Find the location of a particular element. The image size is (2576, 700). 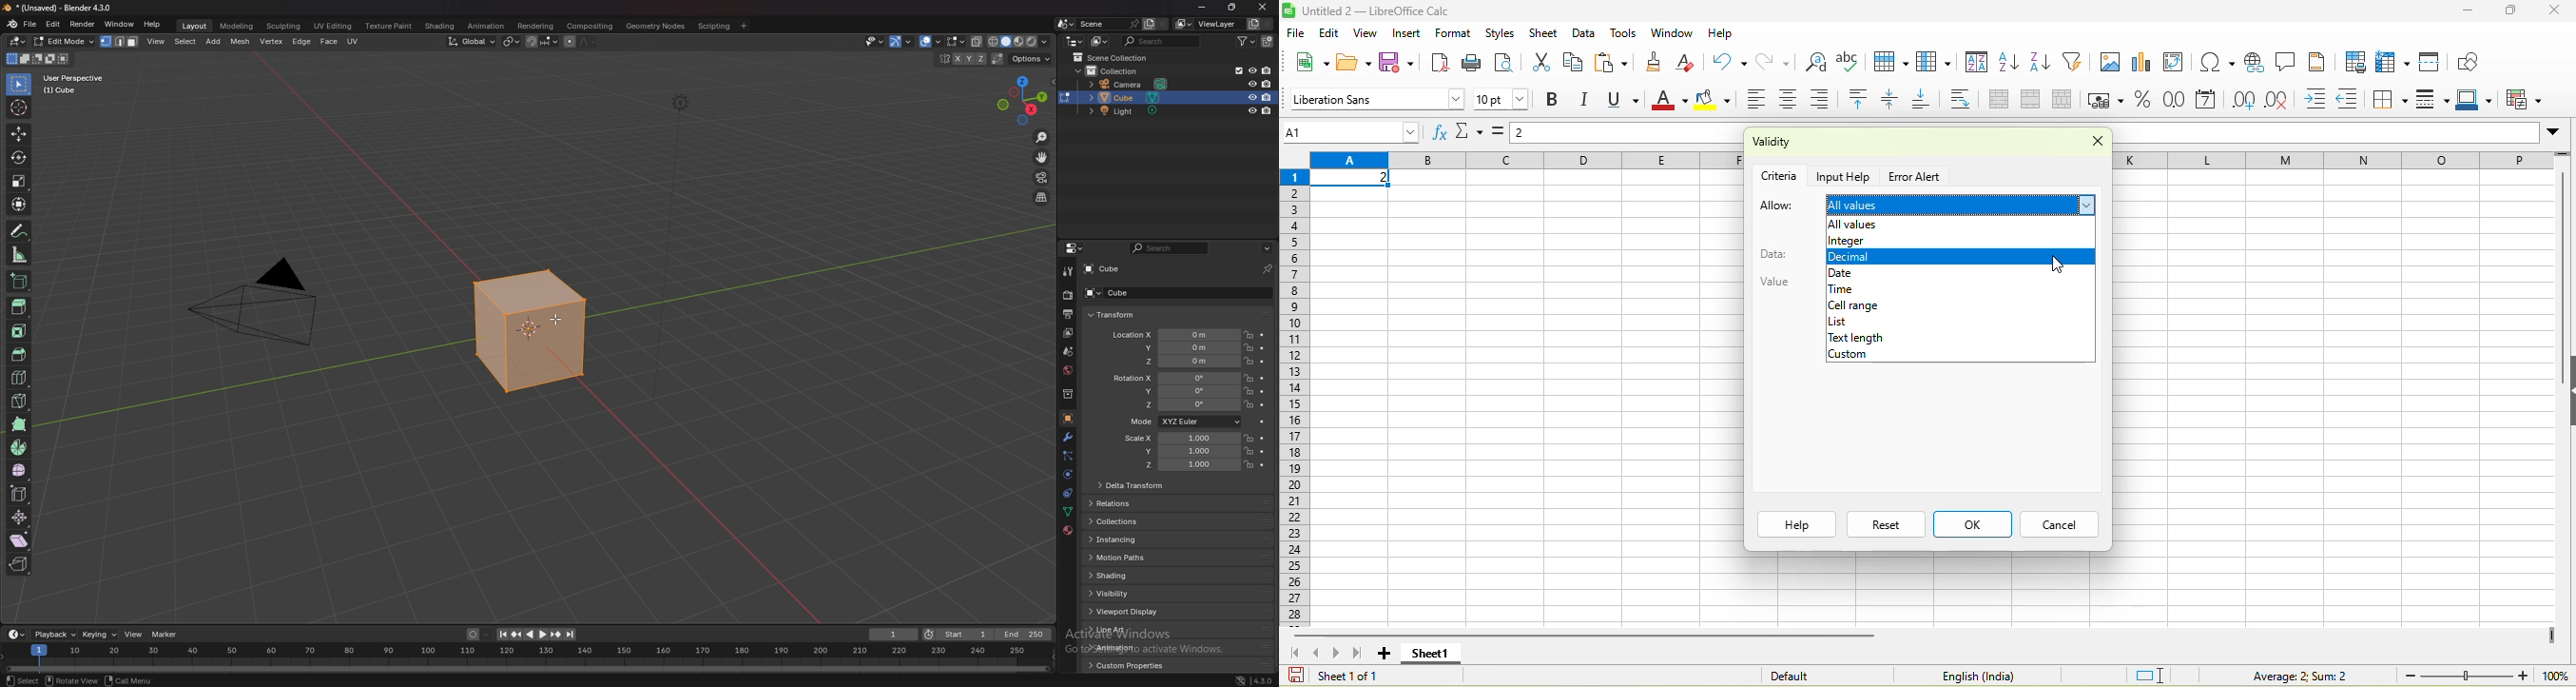

align top is located at coordinates (1861, 100).